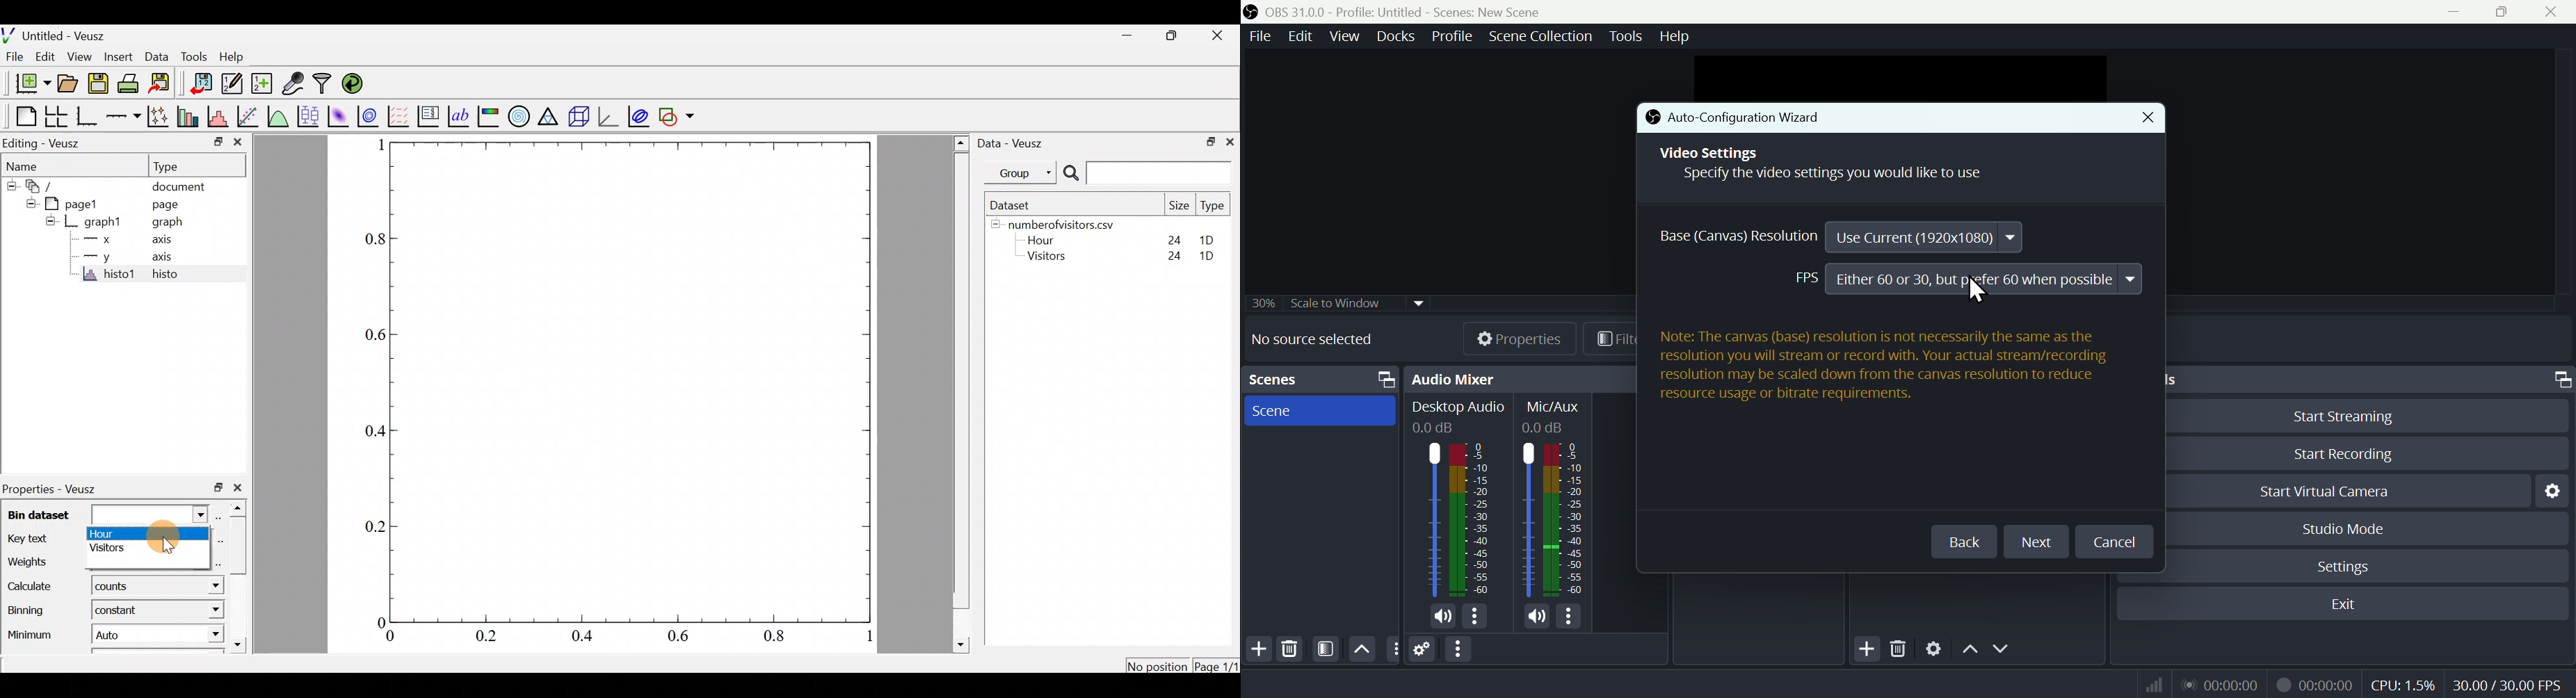 The height and width of the screenshot is (700, 2576). What do you see at coordinates (116, 588) in the screenshot?
I see `counts` at bounding box center [116, 588].